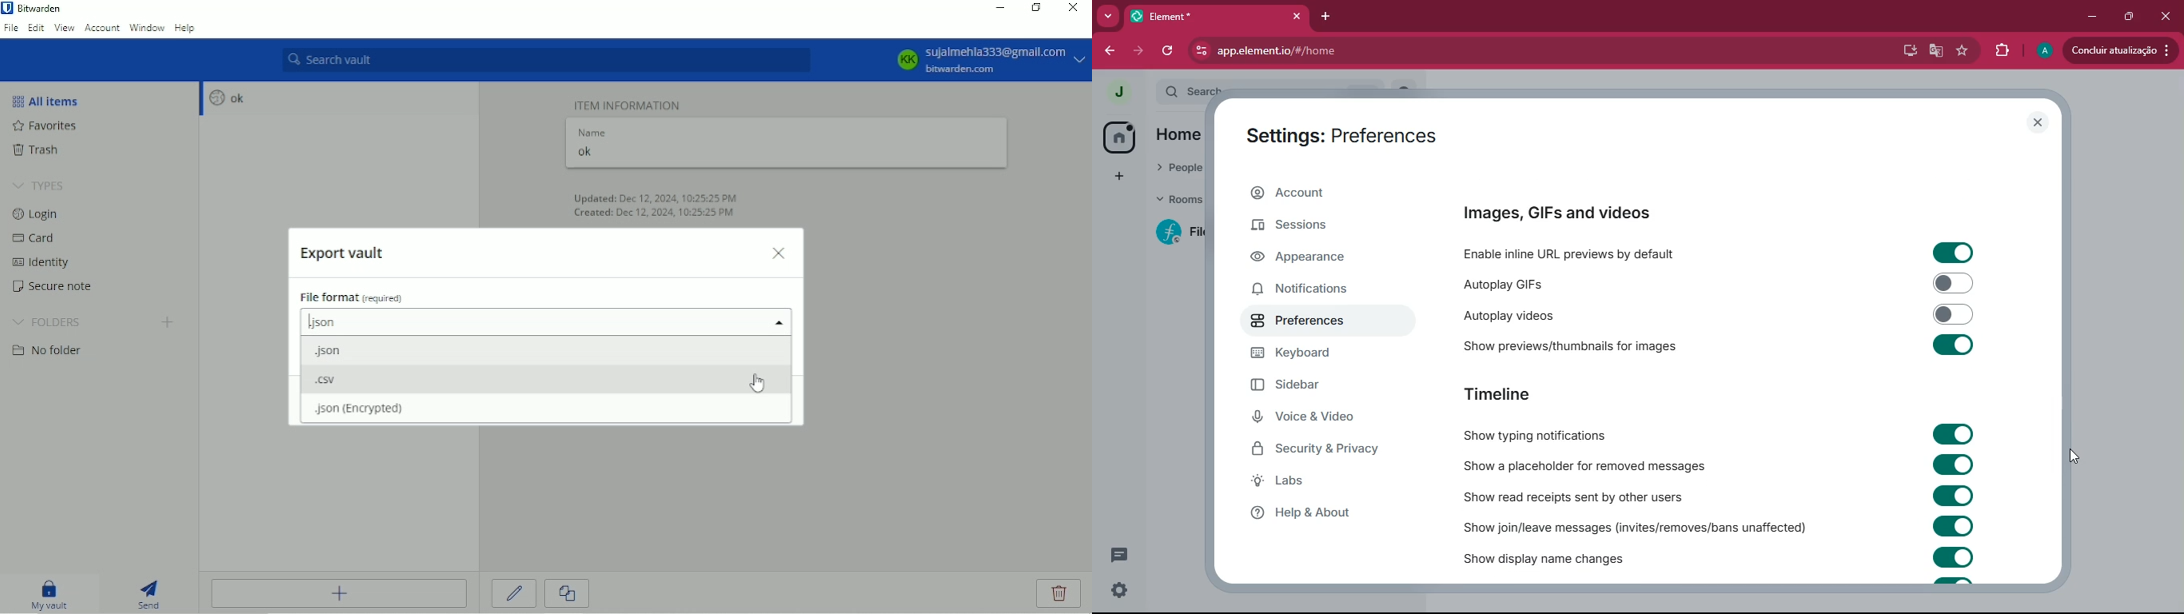  What do you see at coordinates (147, 27) in the screenshot?
I see `Window` at bounding box center [147, 27].